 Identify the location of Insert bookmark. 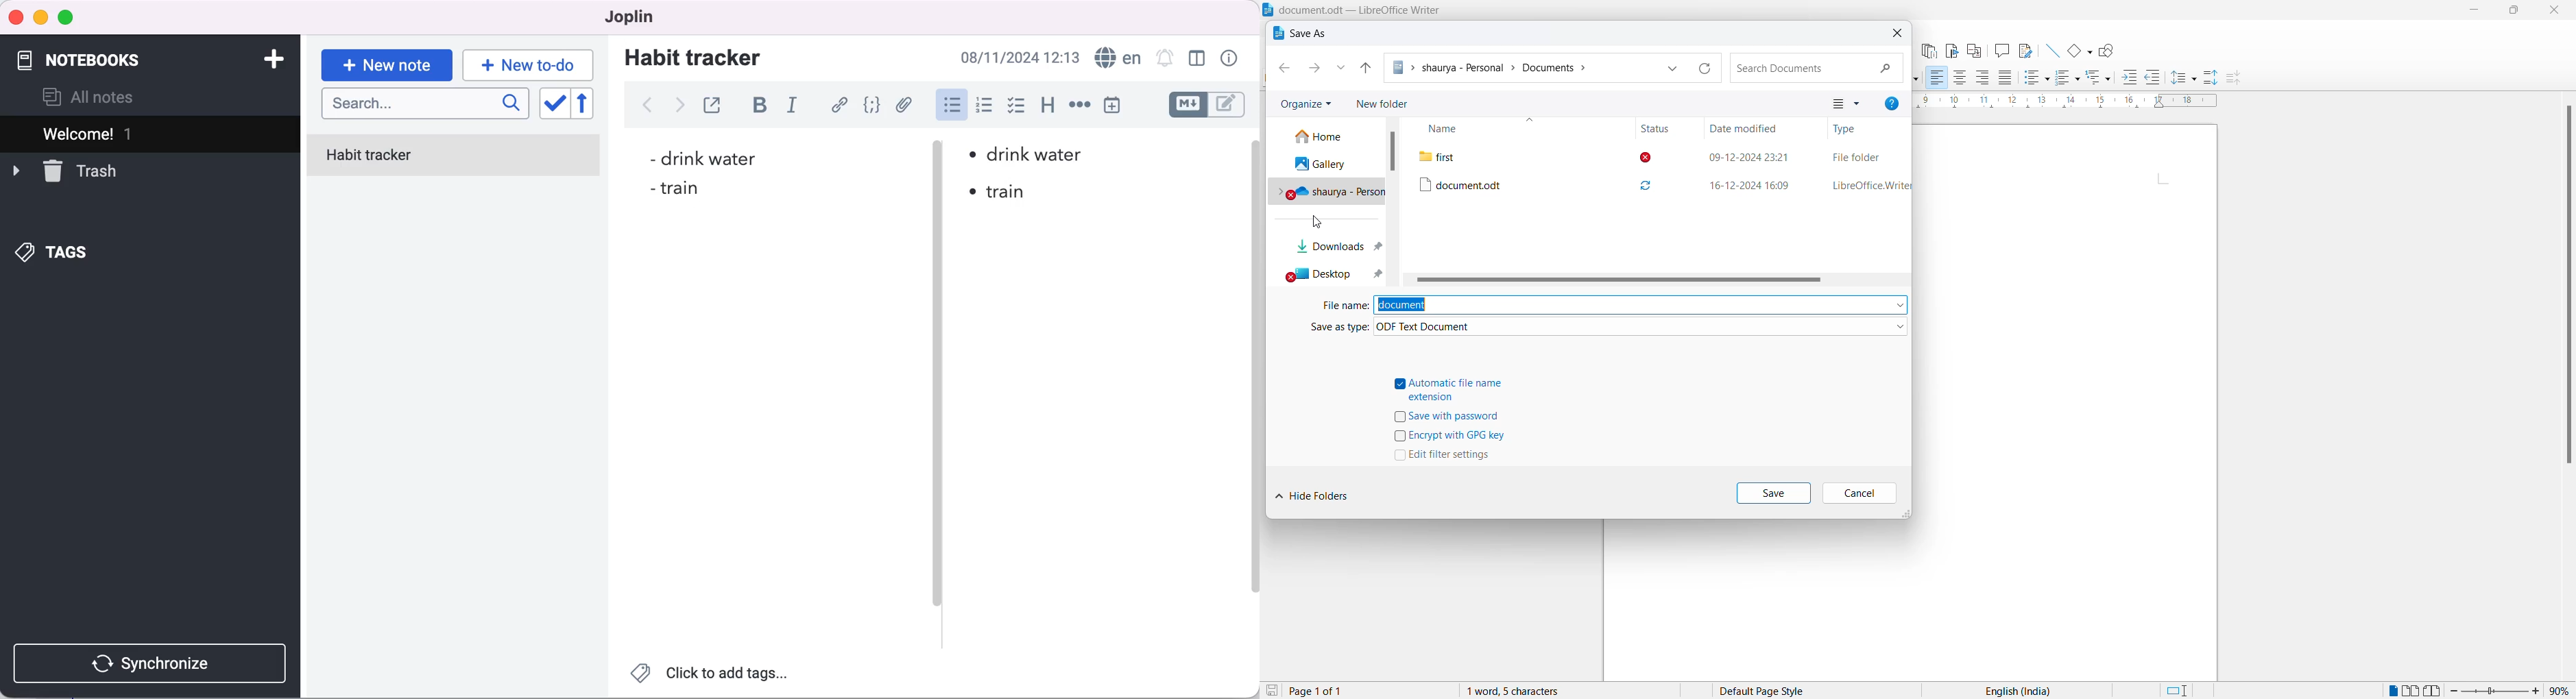
(1951, 51).